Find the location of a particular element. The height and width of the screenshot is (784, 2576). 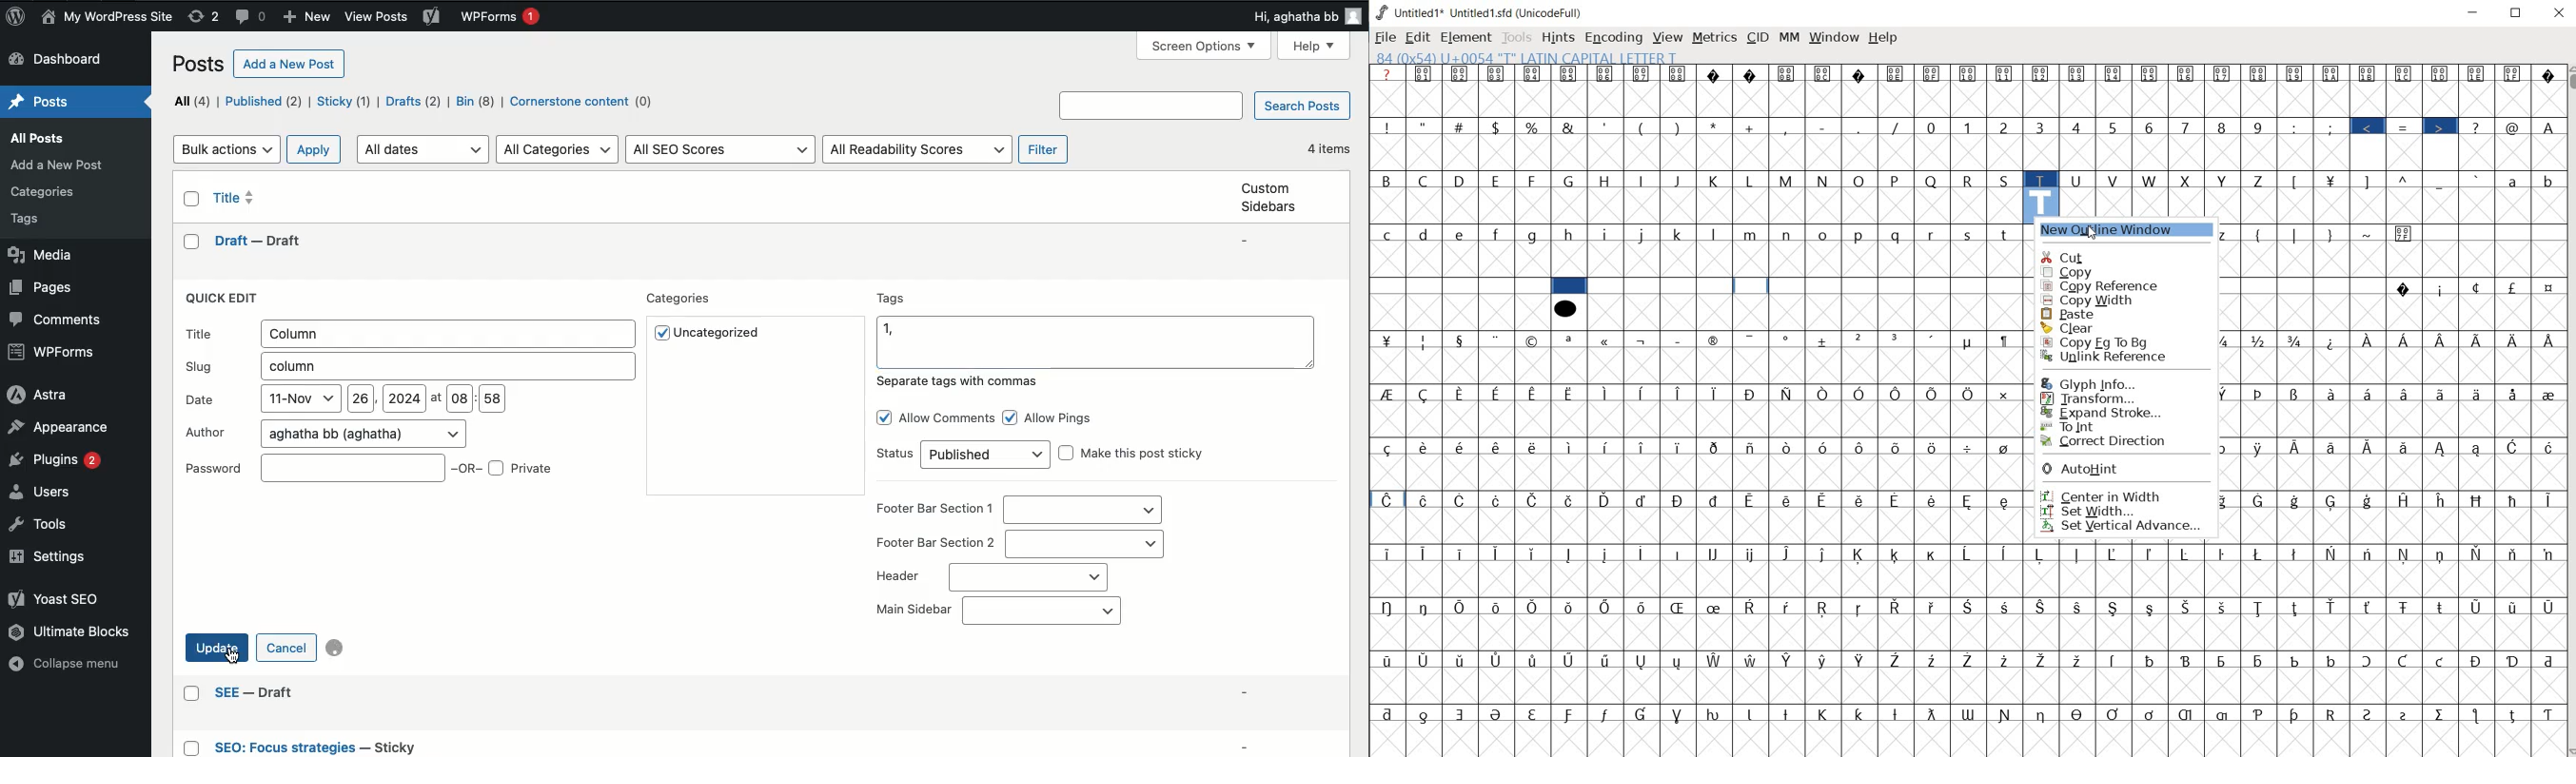

Symbol is located at coordinates (1717, 392).